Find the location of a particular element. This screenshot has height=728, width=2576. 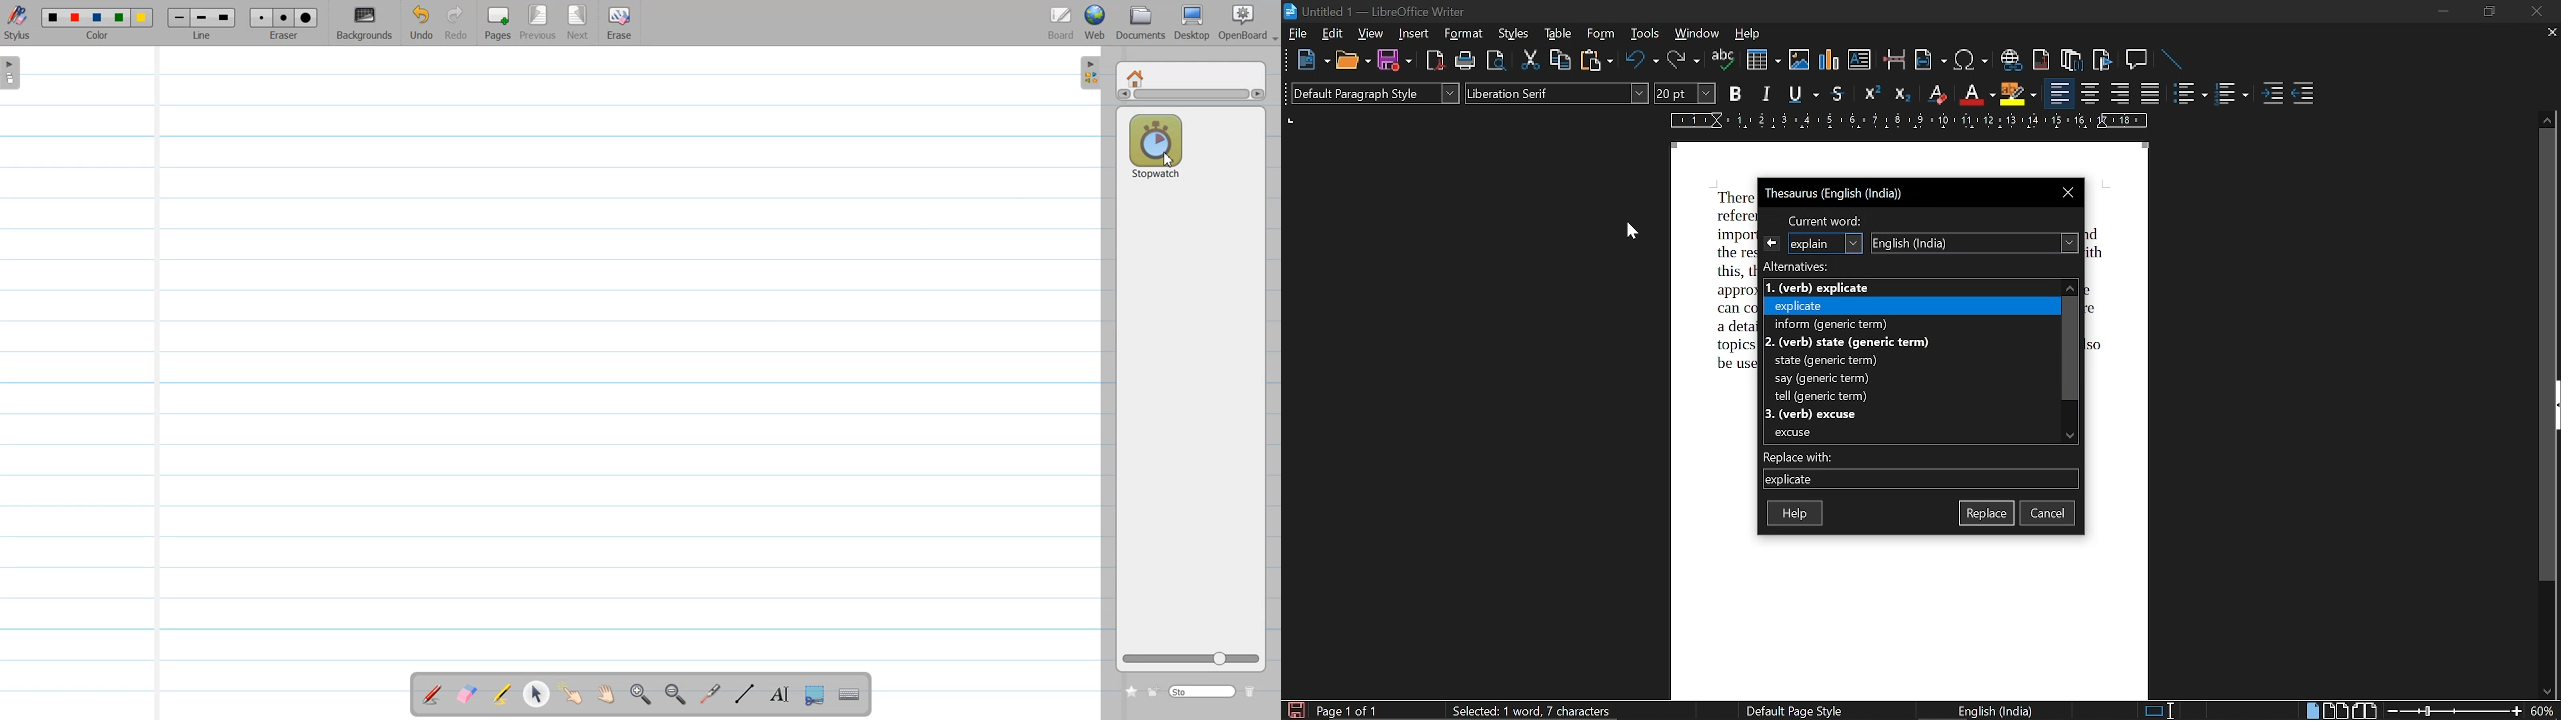

file is located at coordinates (1299, 35).